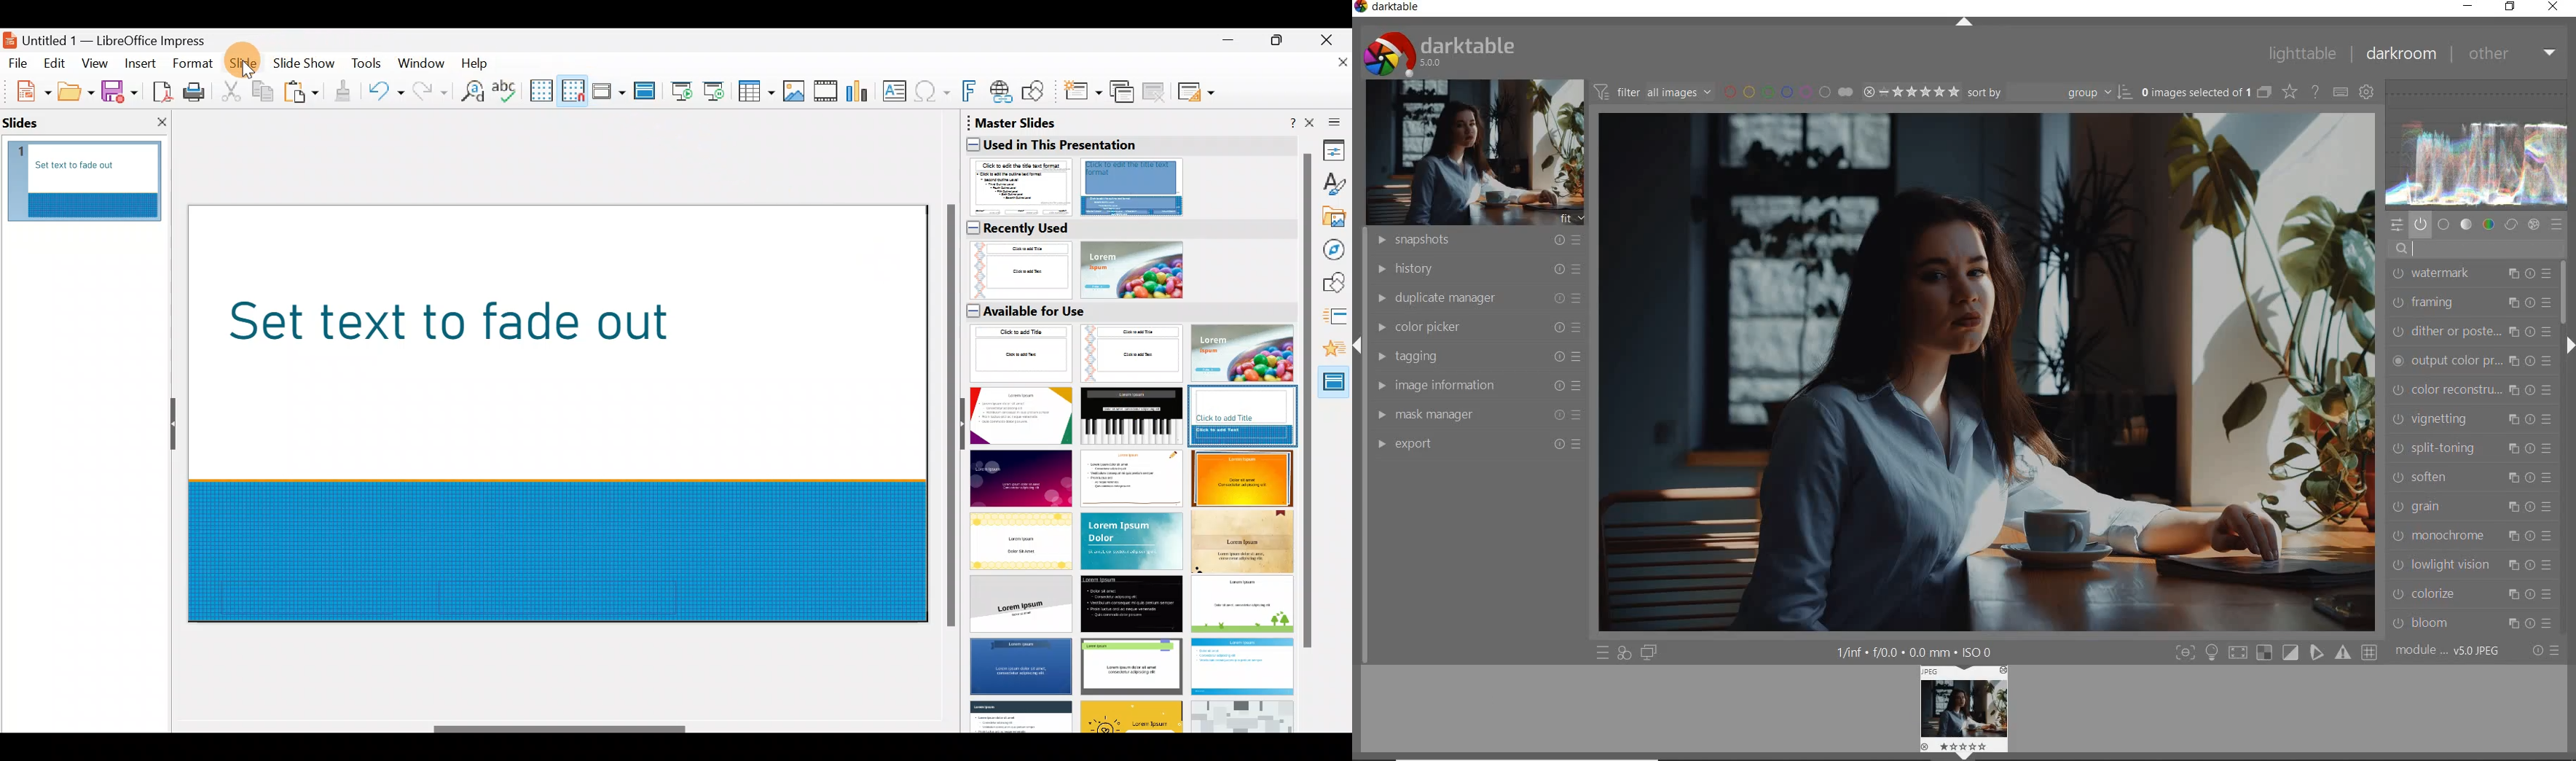 Image resolution: width=2576 pixels, height=784 pixels. I want to click on grain, so click(2470, 507).